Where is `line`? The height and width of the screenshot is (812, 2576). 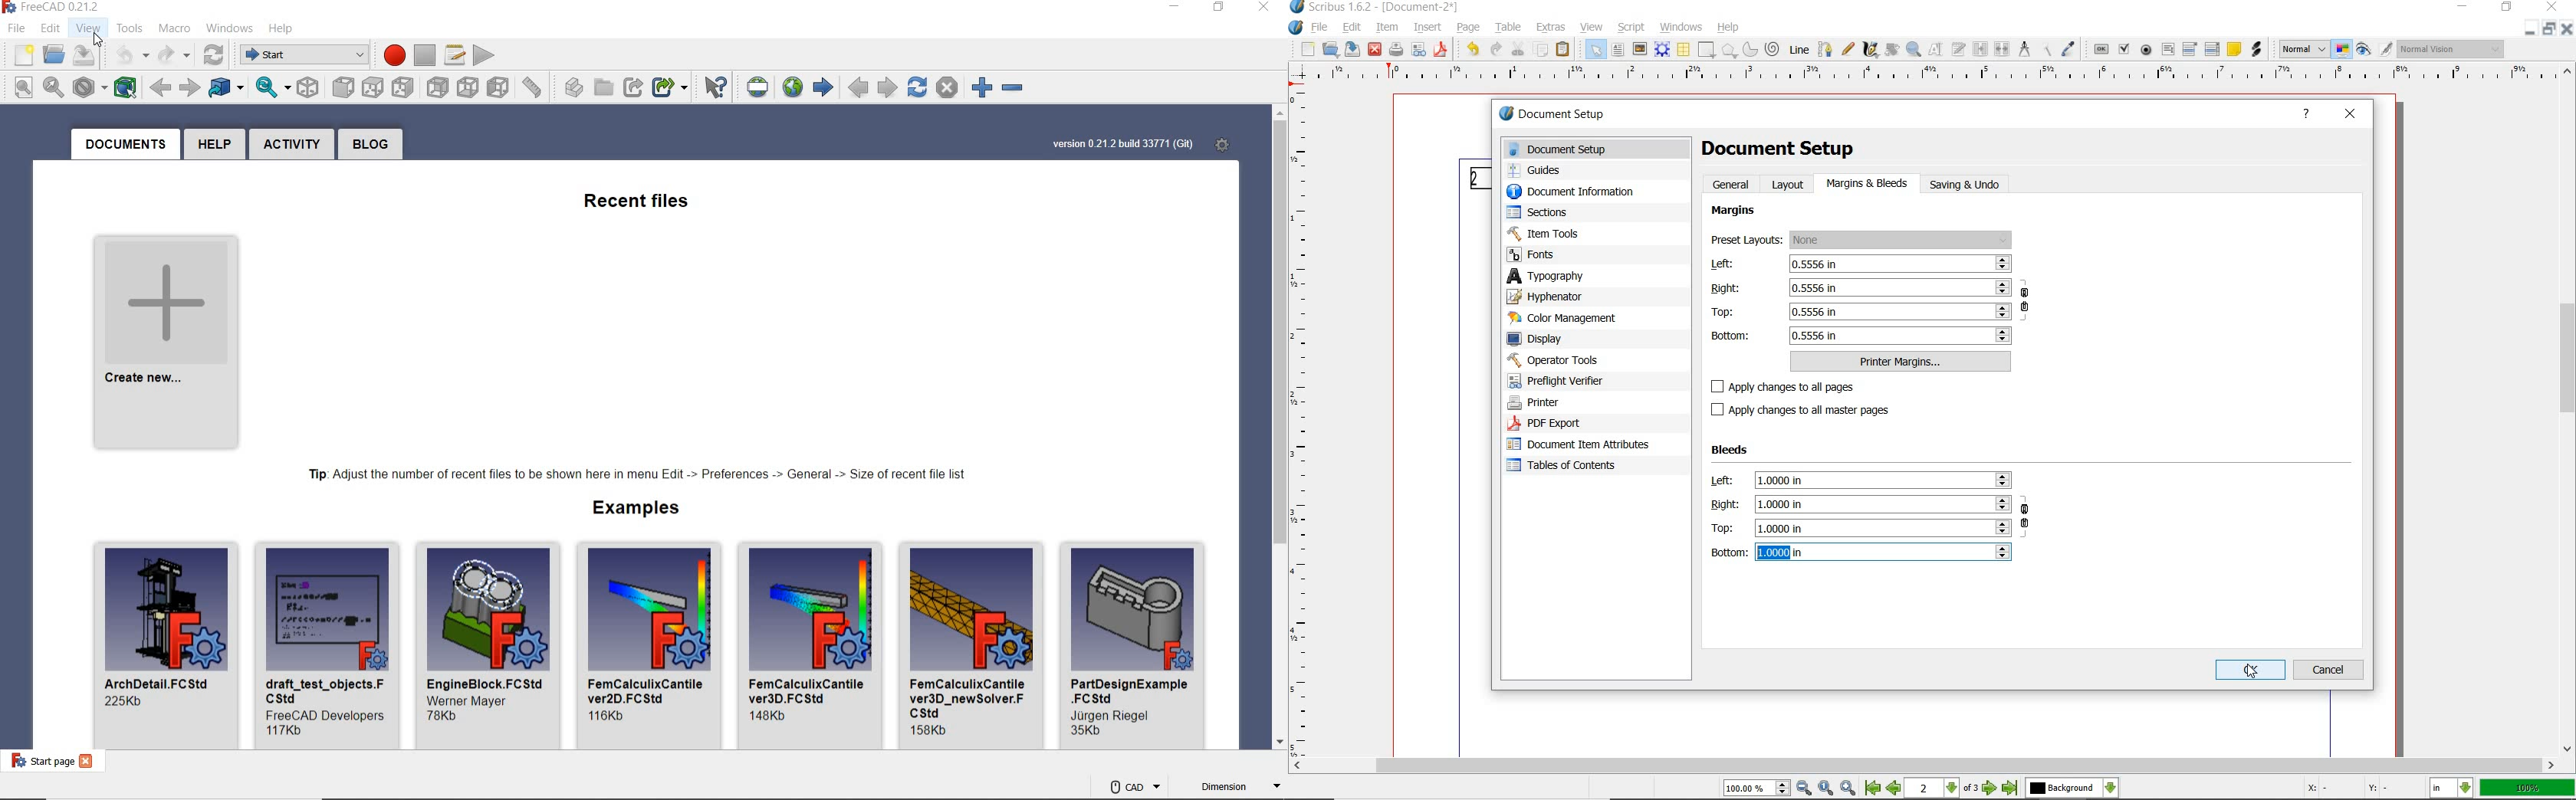 line is located at coordinates (1800, 49).